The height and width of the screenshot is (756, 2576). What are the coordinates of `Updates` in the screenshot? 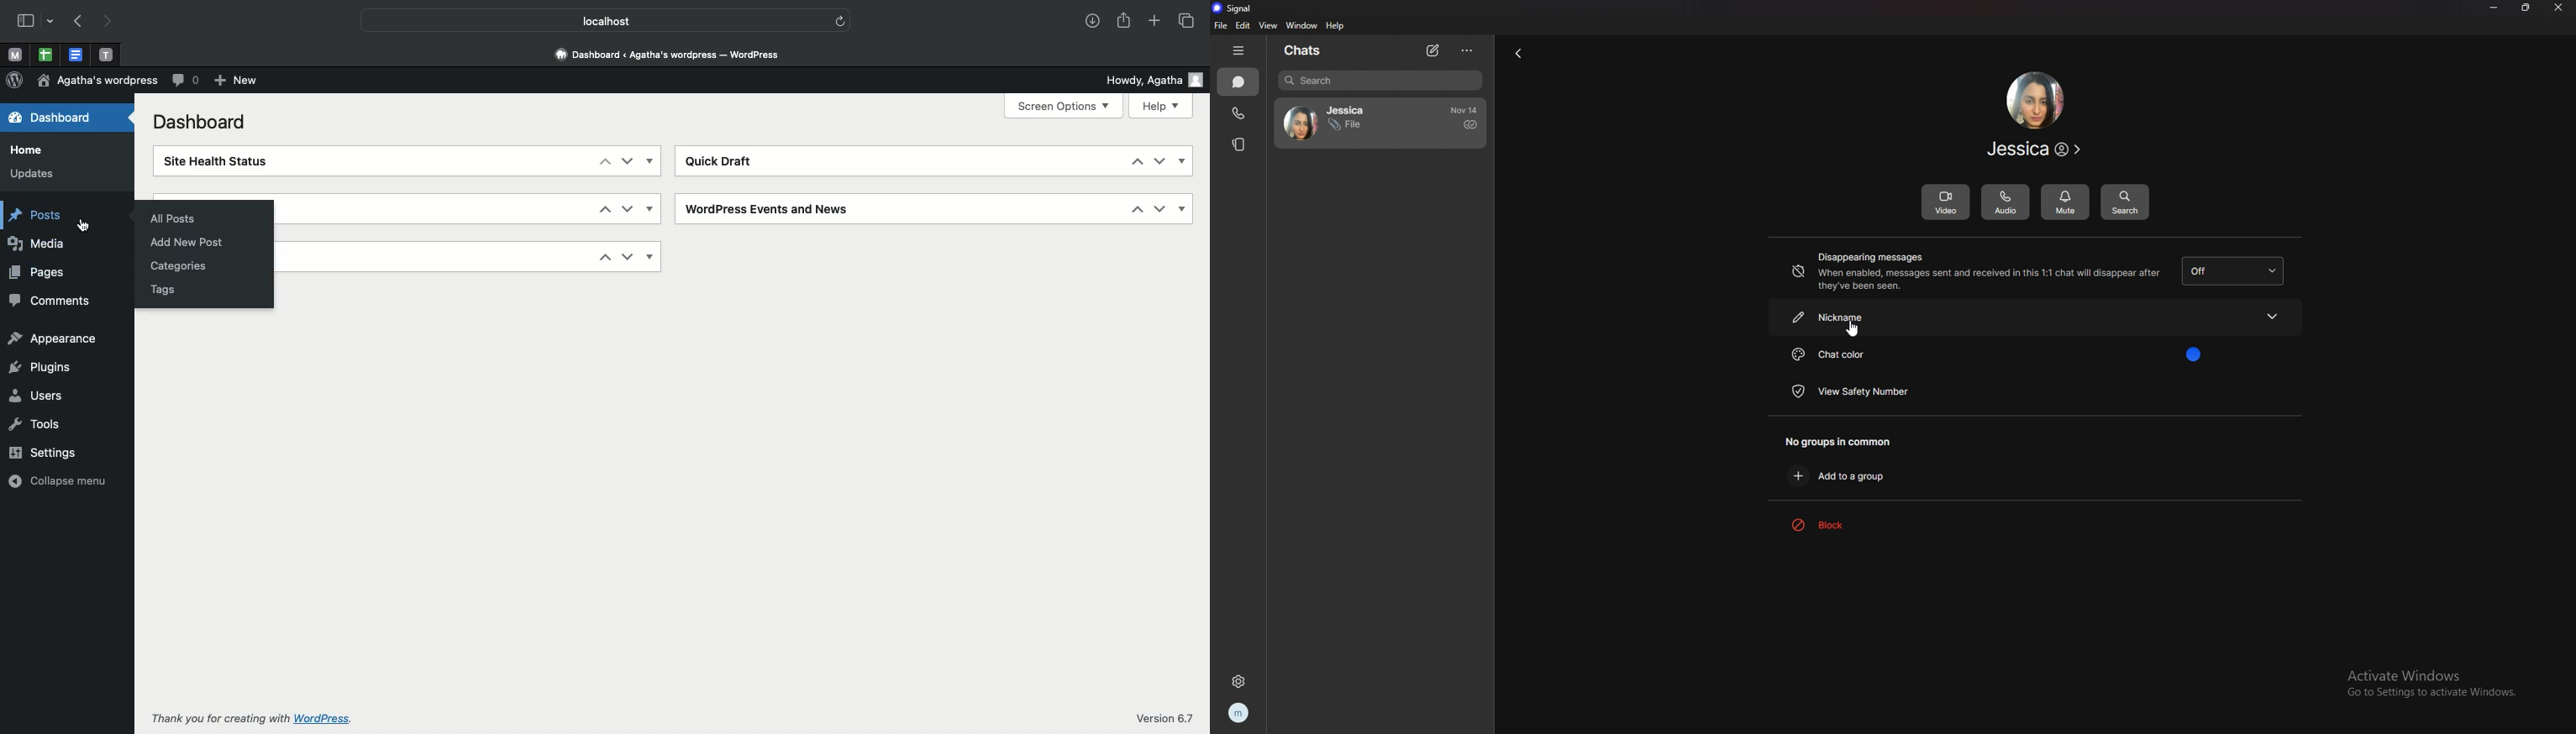 It's located at (30, 174).